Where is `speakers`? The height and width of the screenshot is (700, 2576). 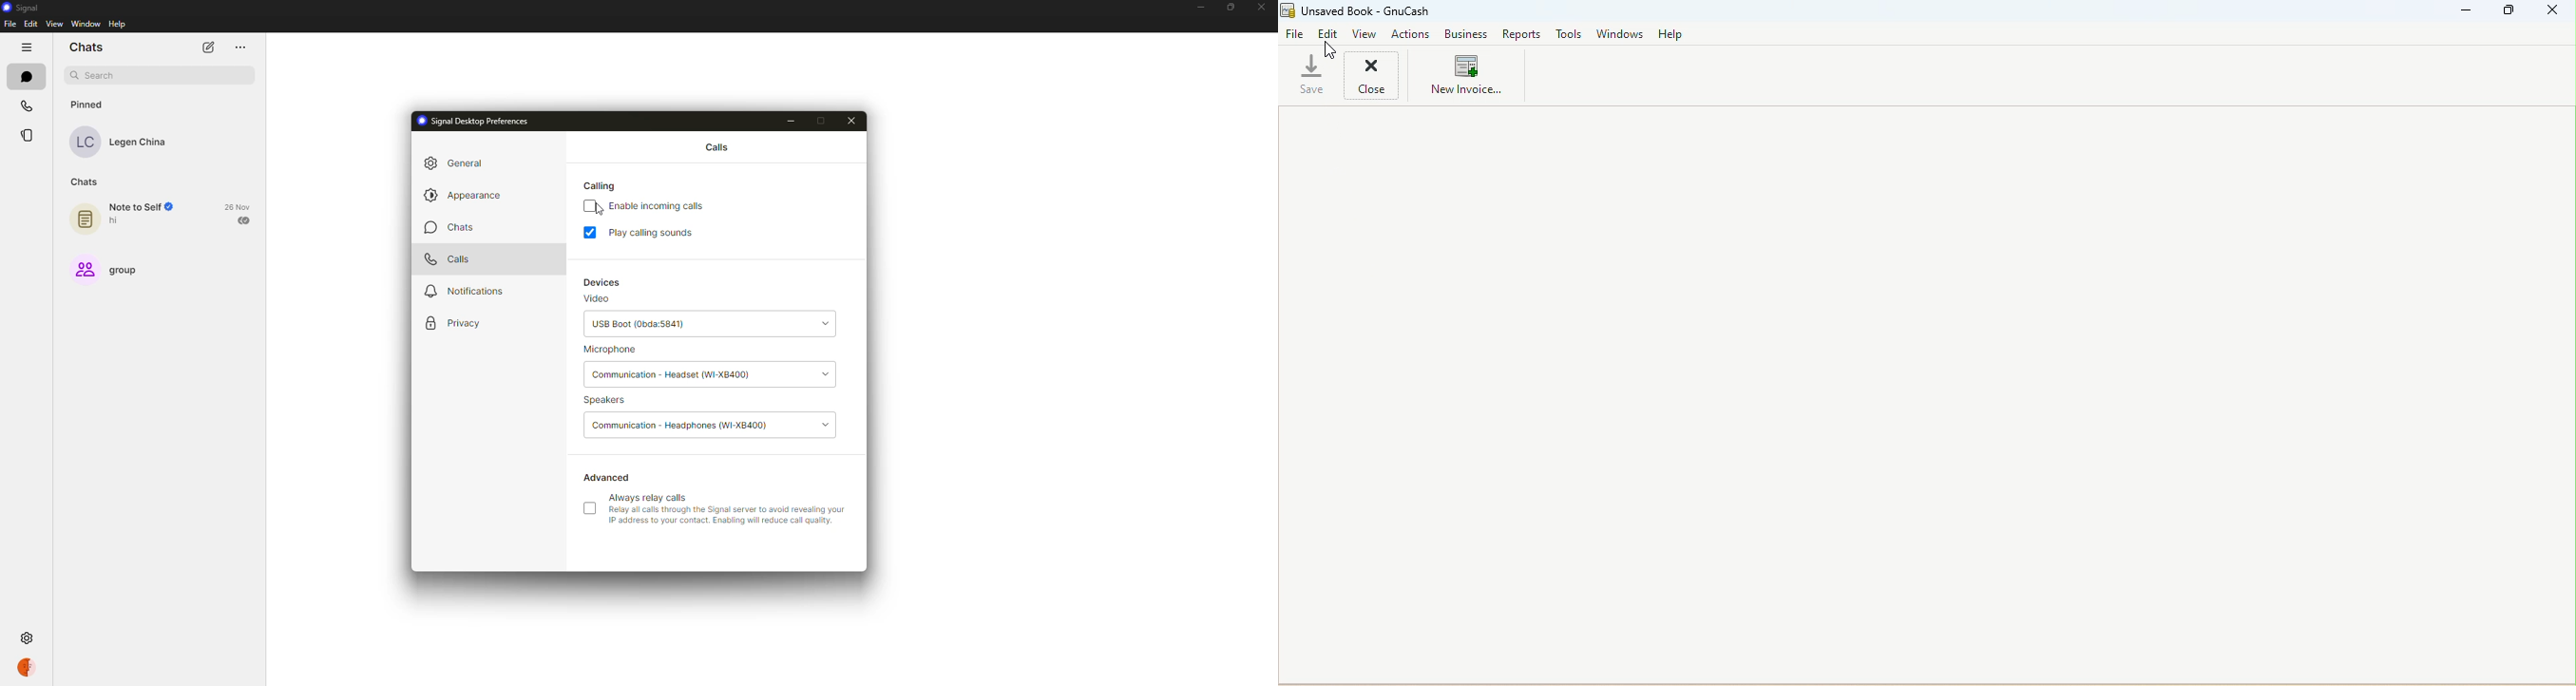 speakers is located at coordinates (606, 400).